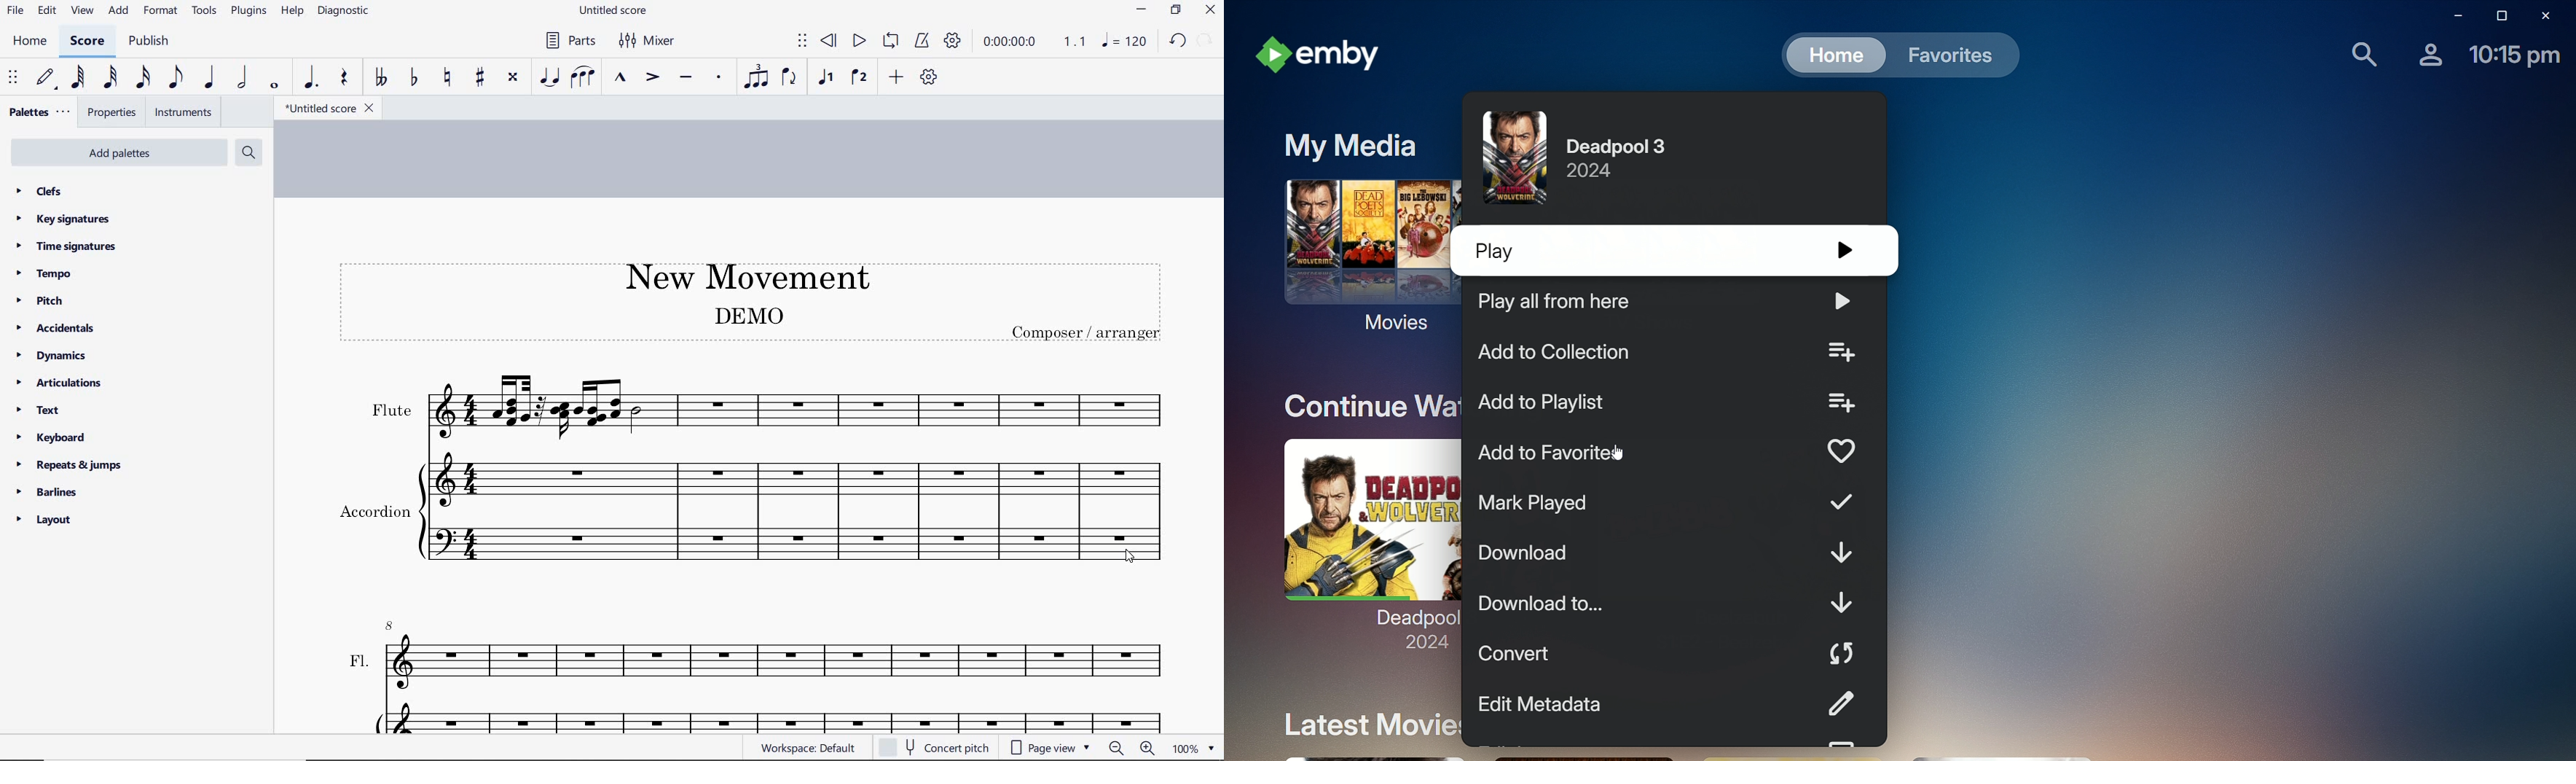  What do you see at coordinates (47, 78) in the screenshot?
I see `default (step time)` at bounding box center [47, 78].